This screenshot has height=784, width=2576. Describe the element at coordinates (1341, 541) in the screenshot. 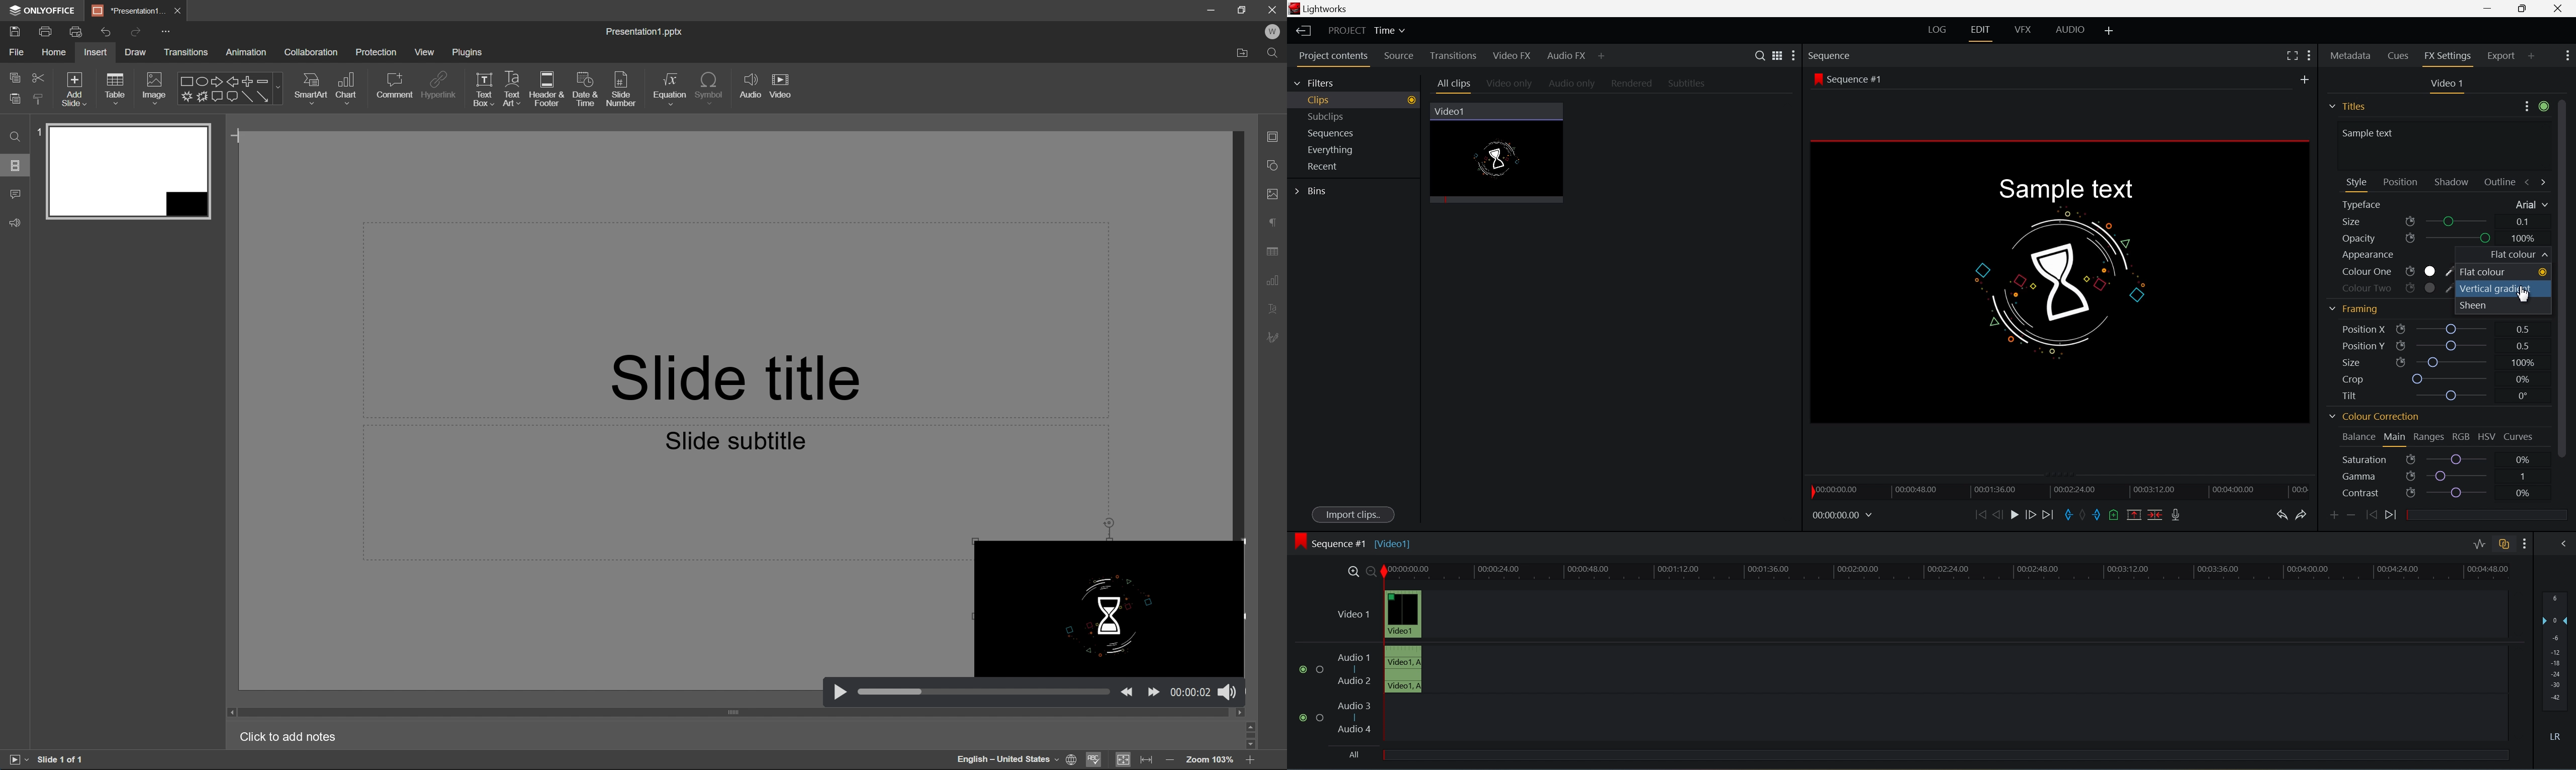

I see `sequence#1` at that location.